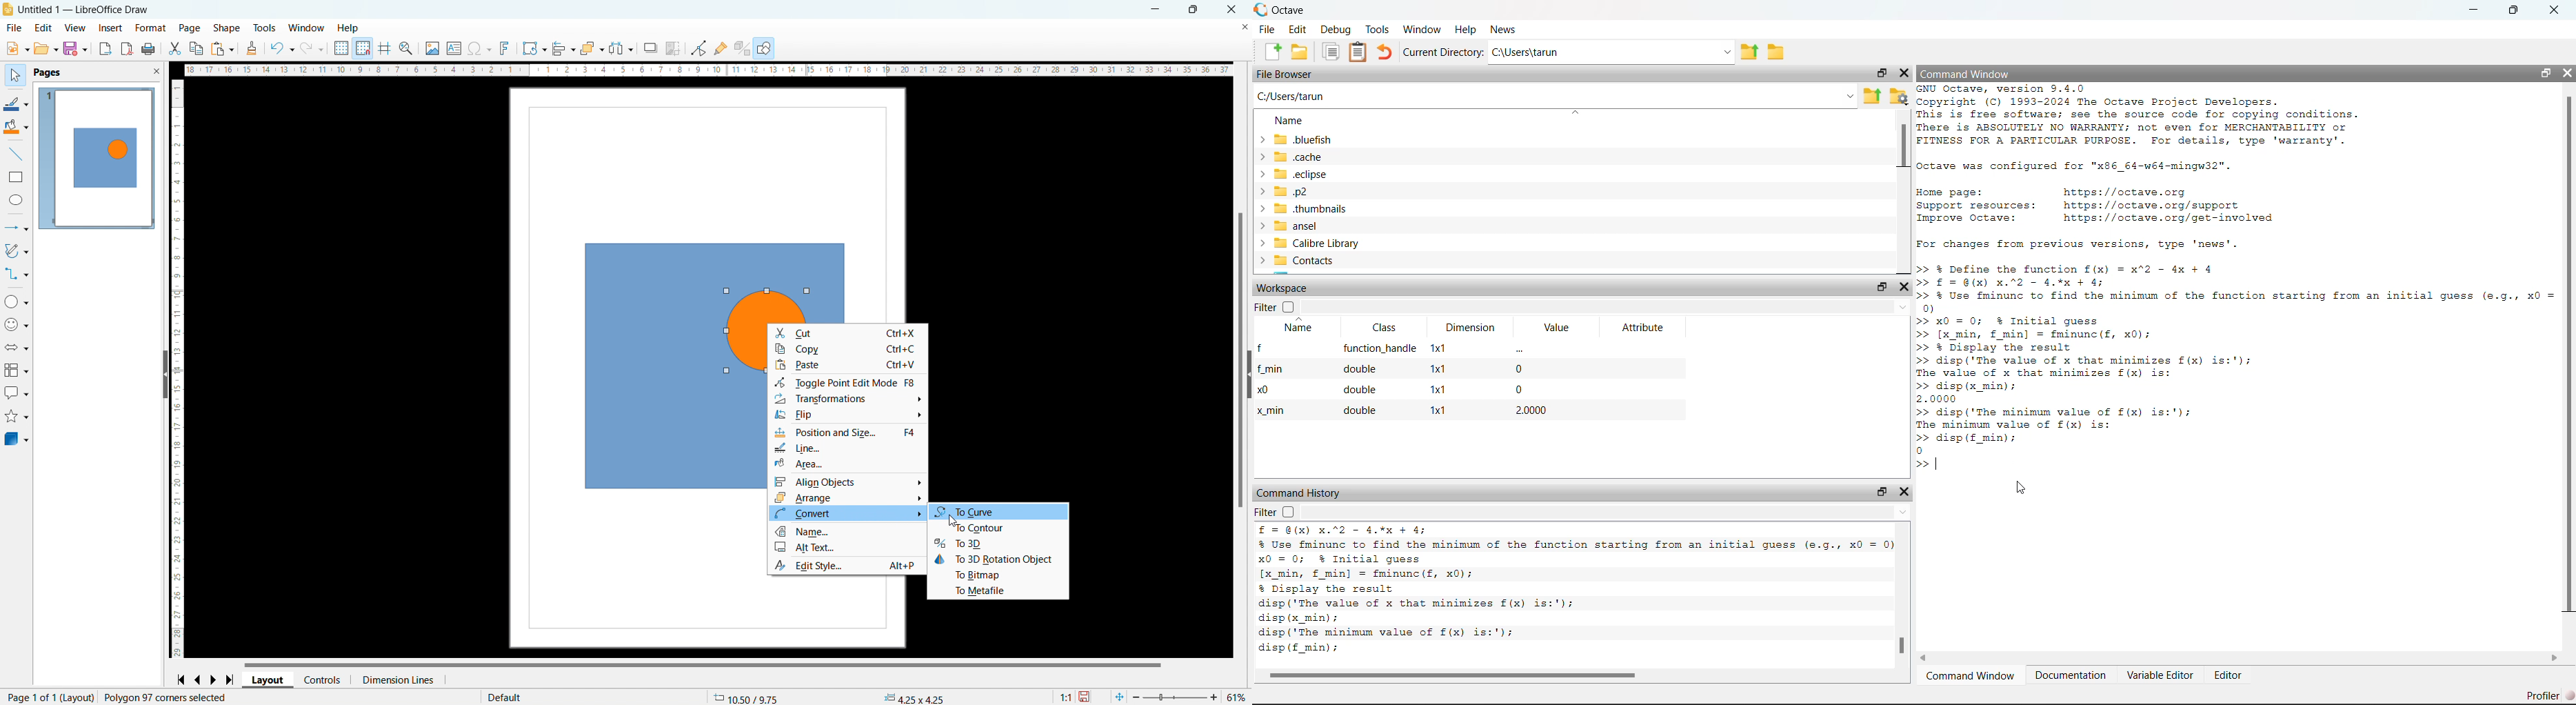 This screenshot has height=728, width=2576. Describe the element at coordinates (282, 48) in the screenshot. I see `undo` at that location.